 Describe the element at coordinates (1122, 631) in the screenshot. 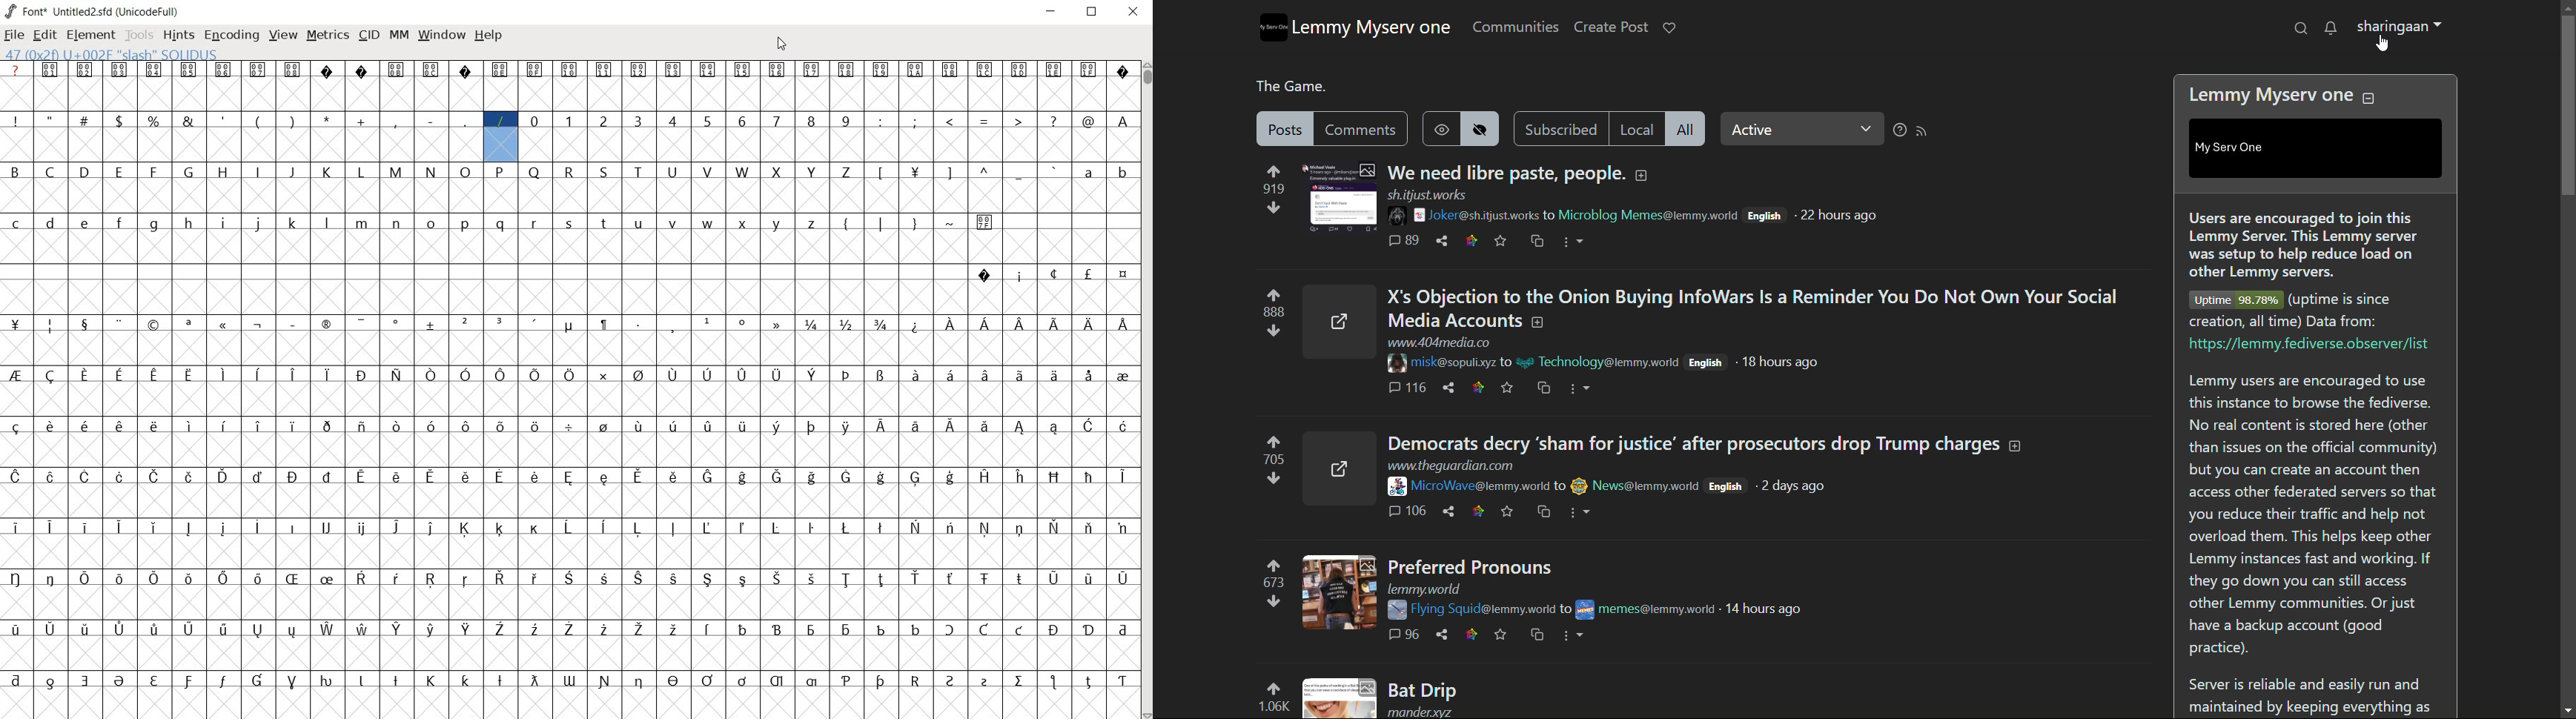

I see `glyph` at that location.